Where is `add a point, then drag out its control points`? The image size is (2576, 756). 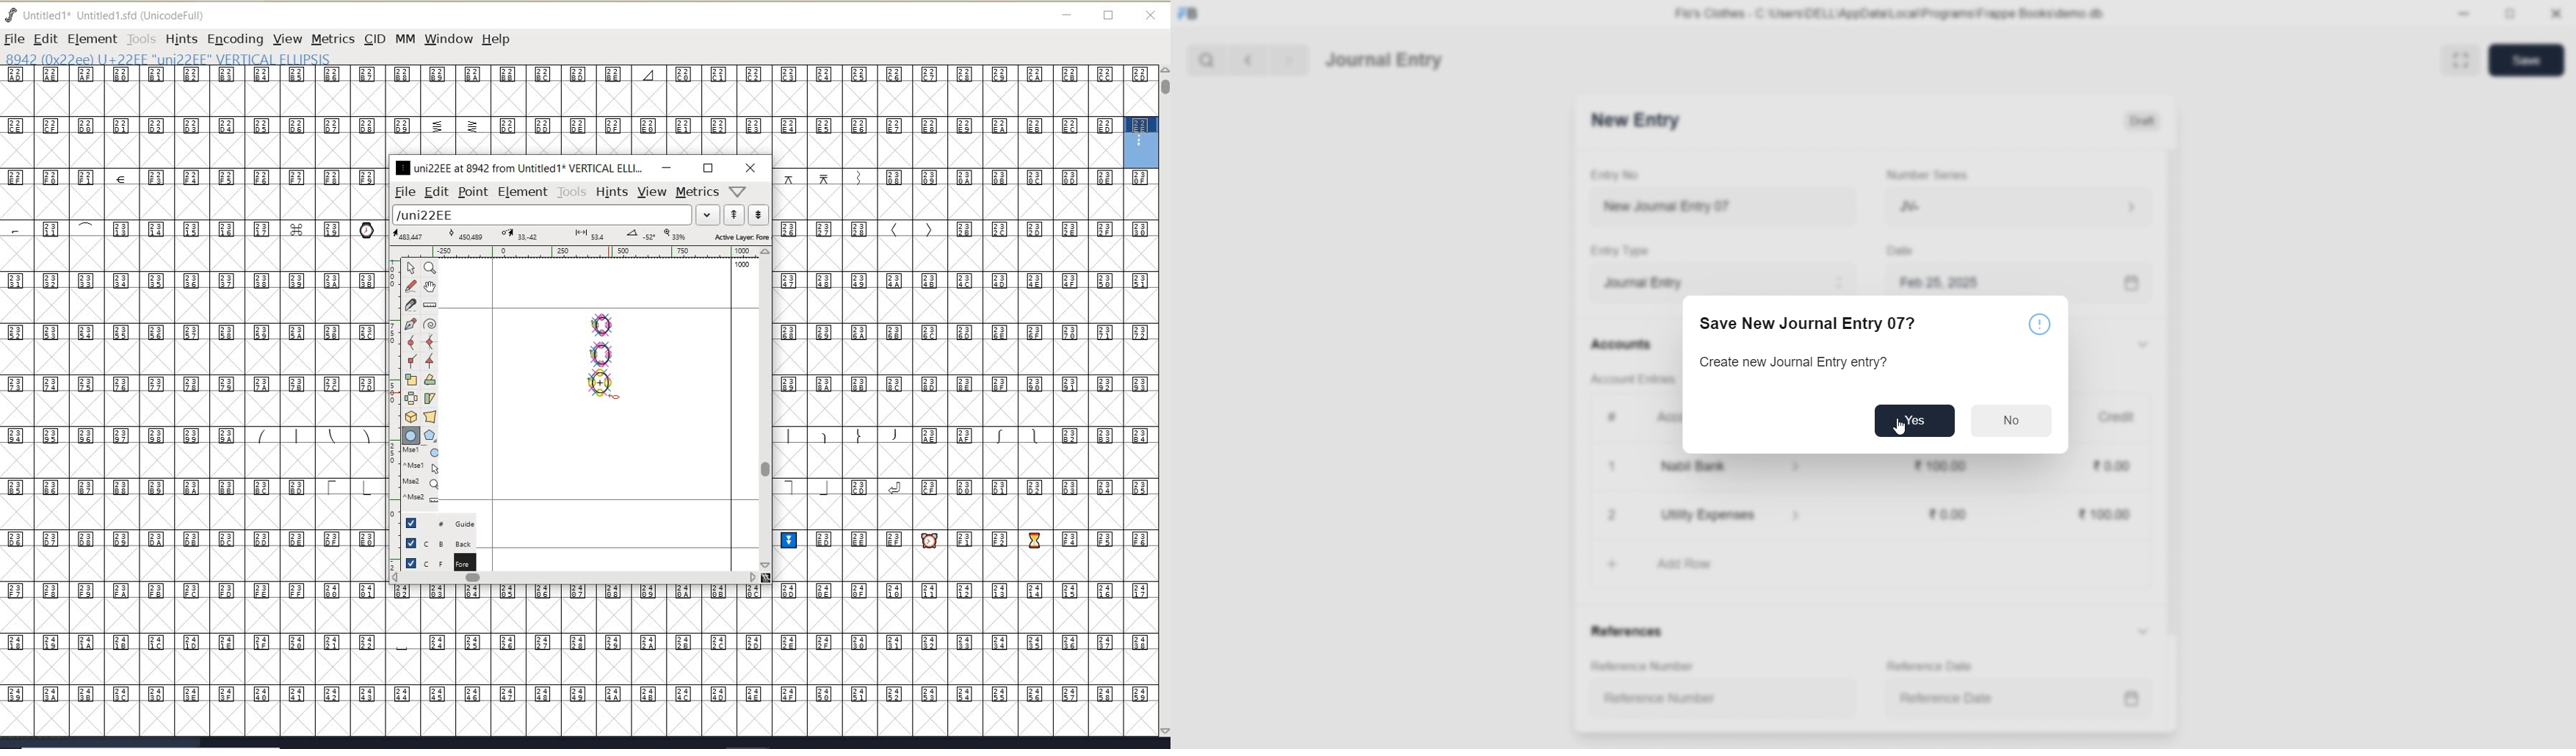
add a point, then drag out its control points is located at coordinates (410, 323).